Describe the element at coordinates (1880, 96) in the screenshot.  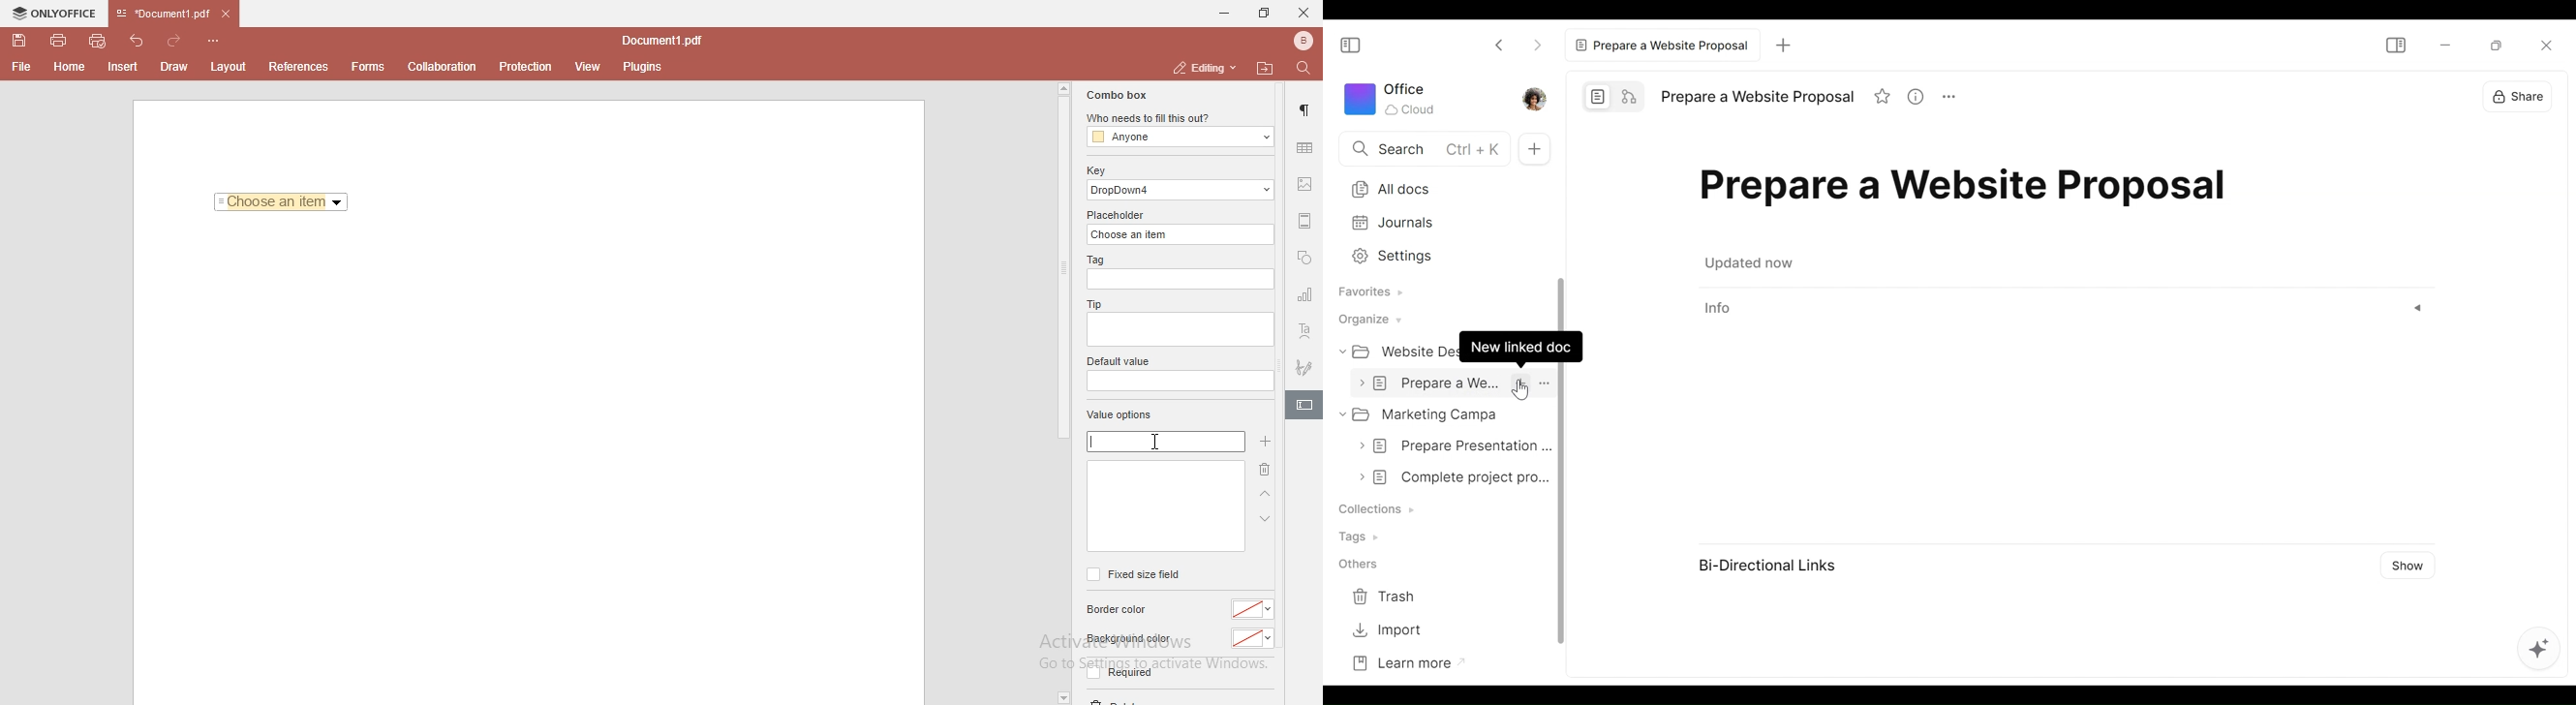
I see `Favorite` at that location.